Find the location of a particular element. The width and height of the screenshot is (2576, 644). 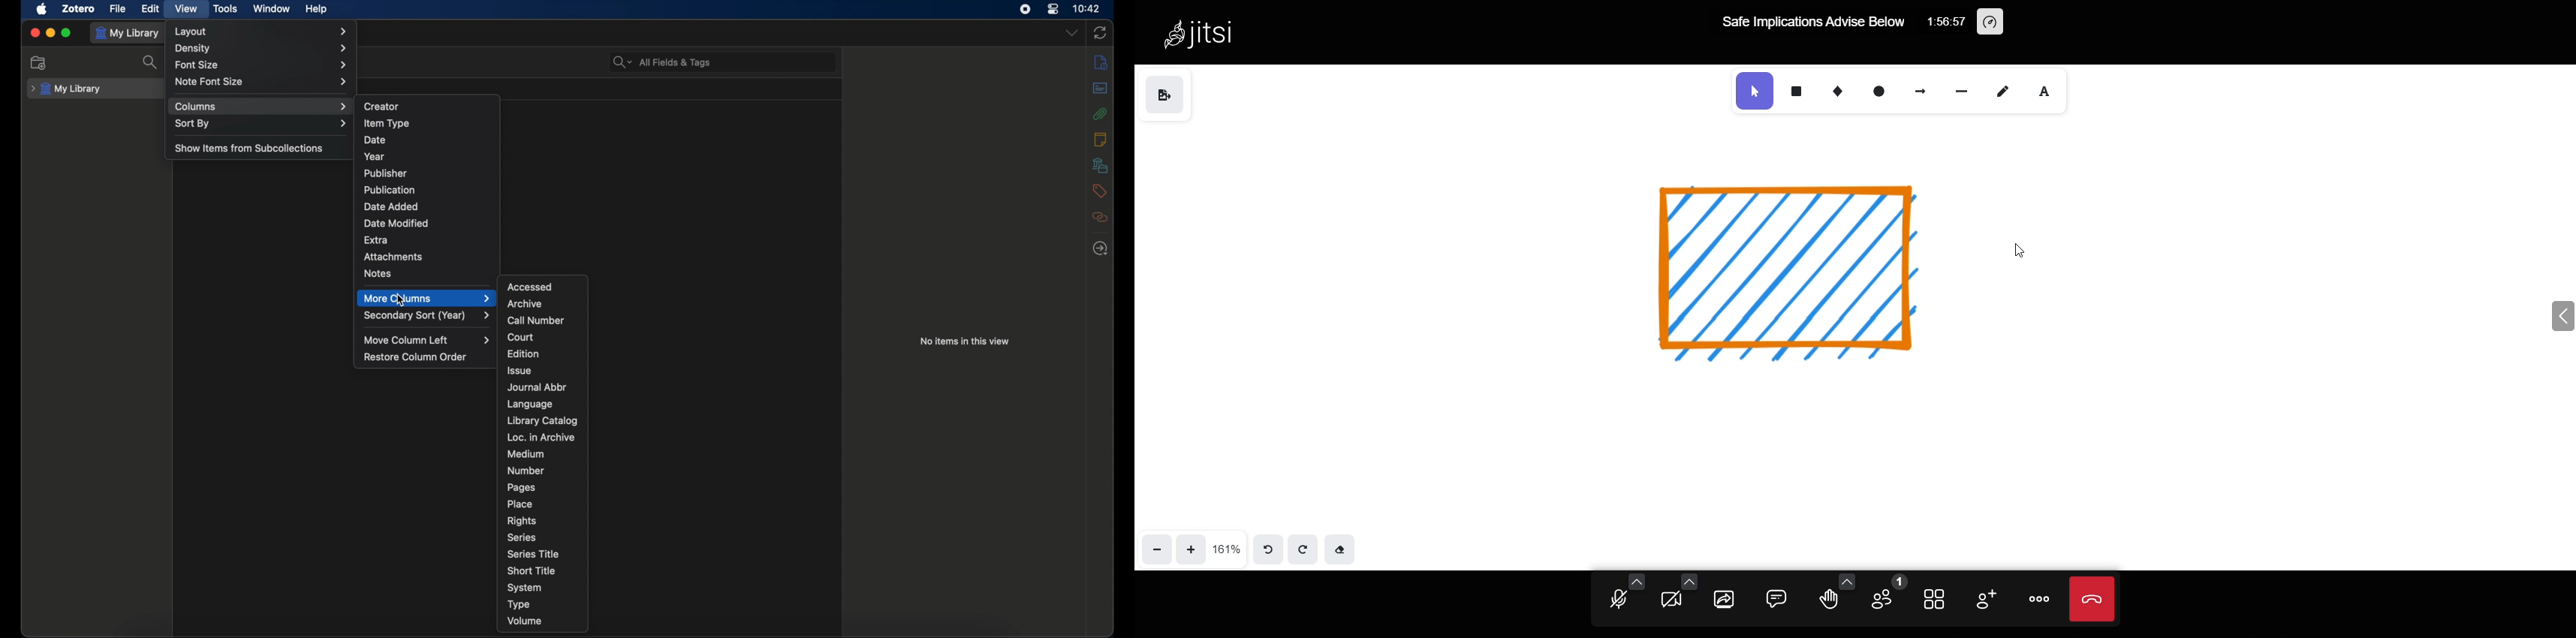

screen recorder is located at coordinates (1025, 9).